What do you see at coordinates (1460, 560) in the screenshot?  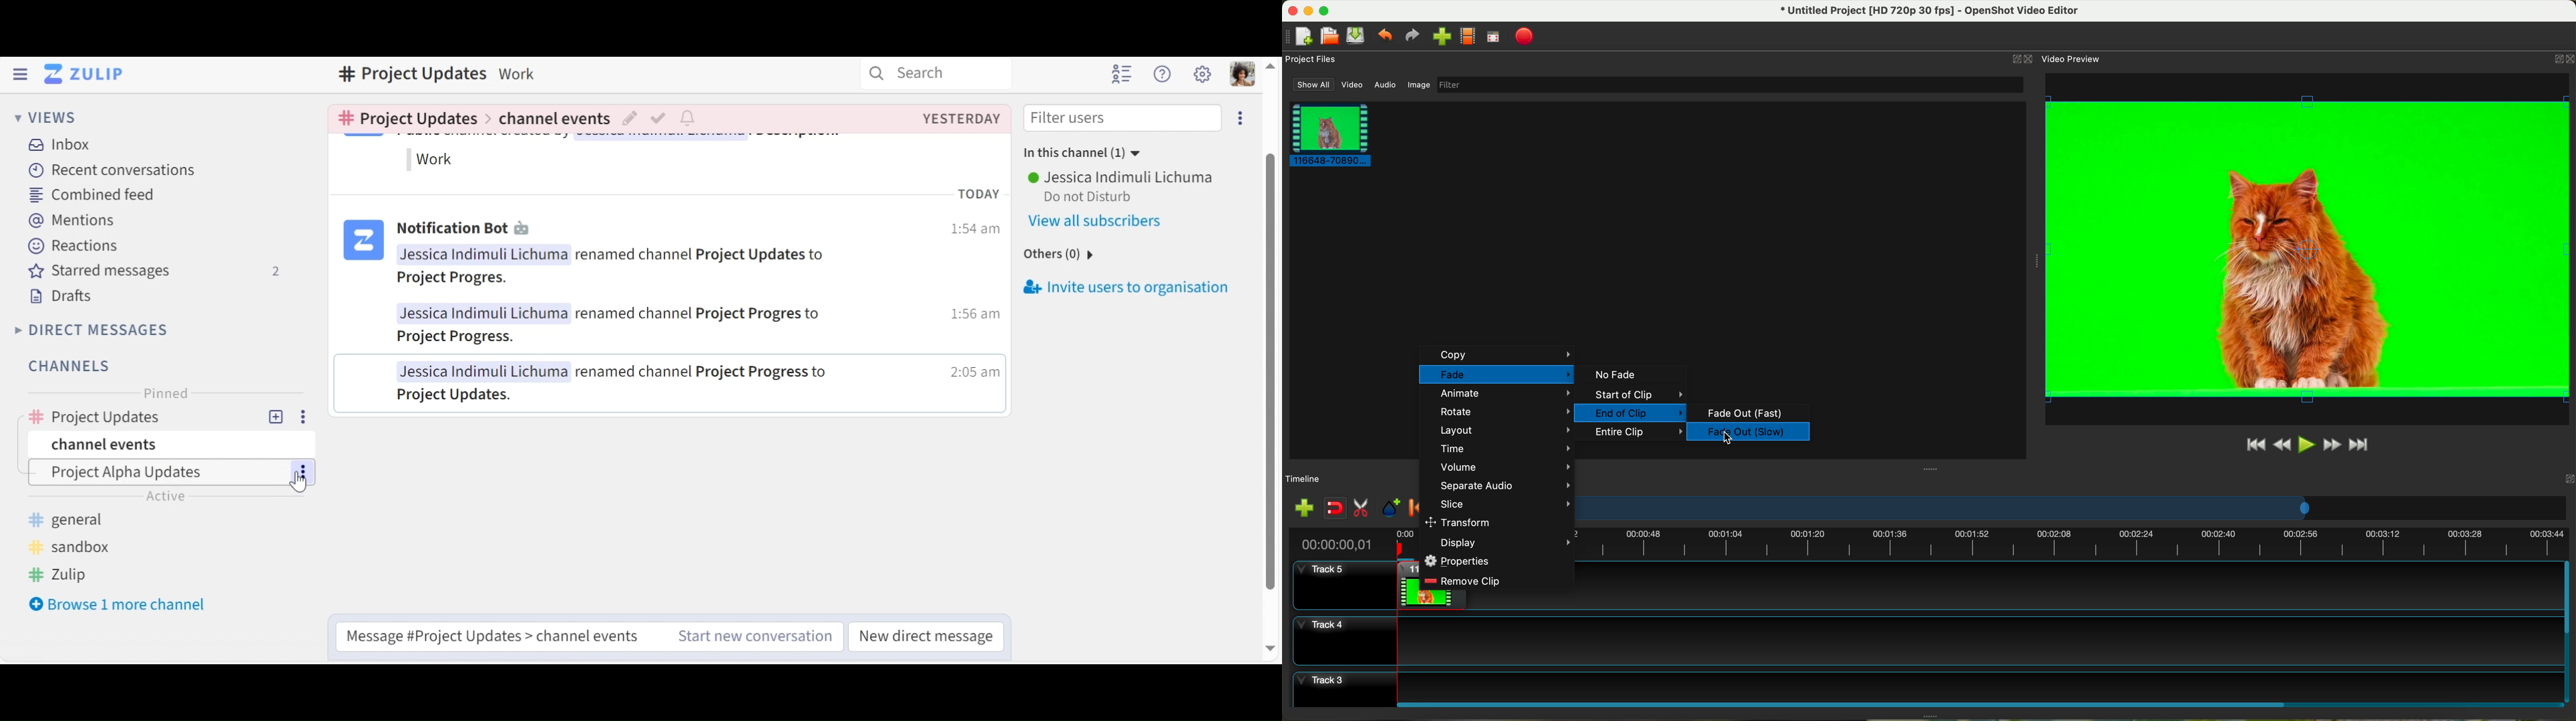 I see `properties` at bounding box center [1460, 560].